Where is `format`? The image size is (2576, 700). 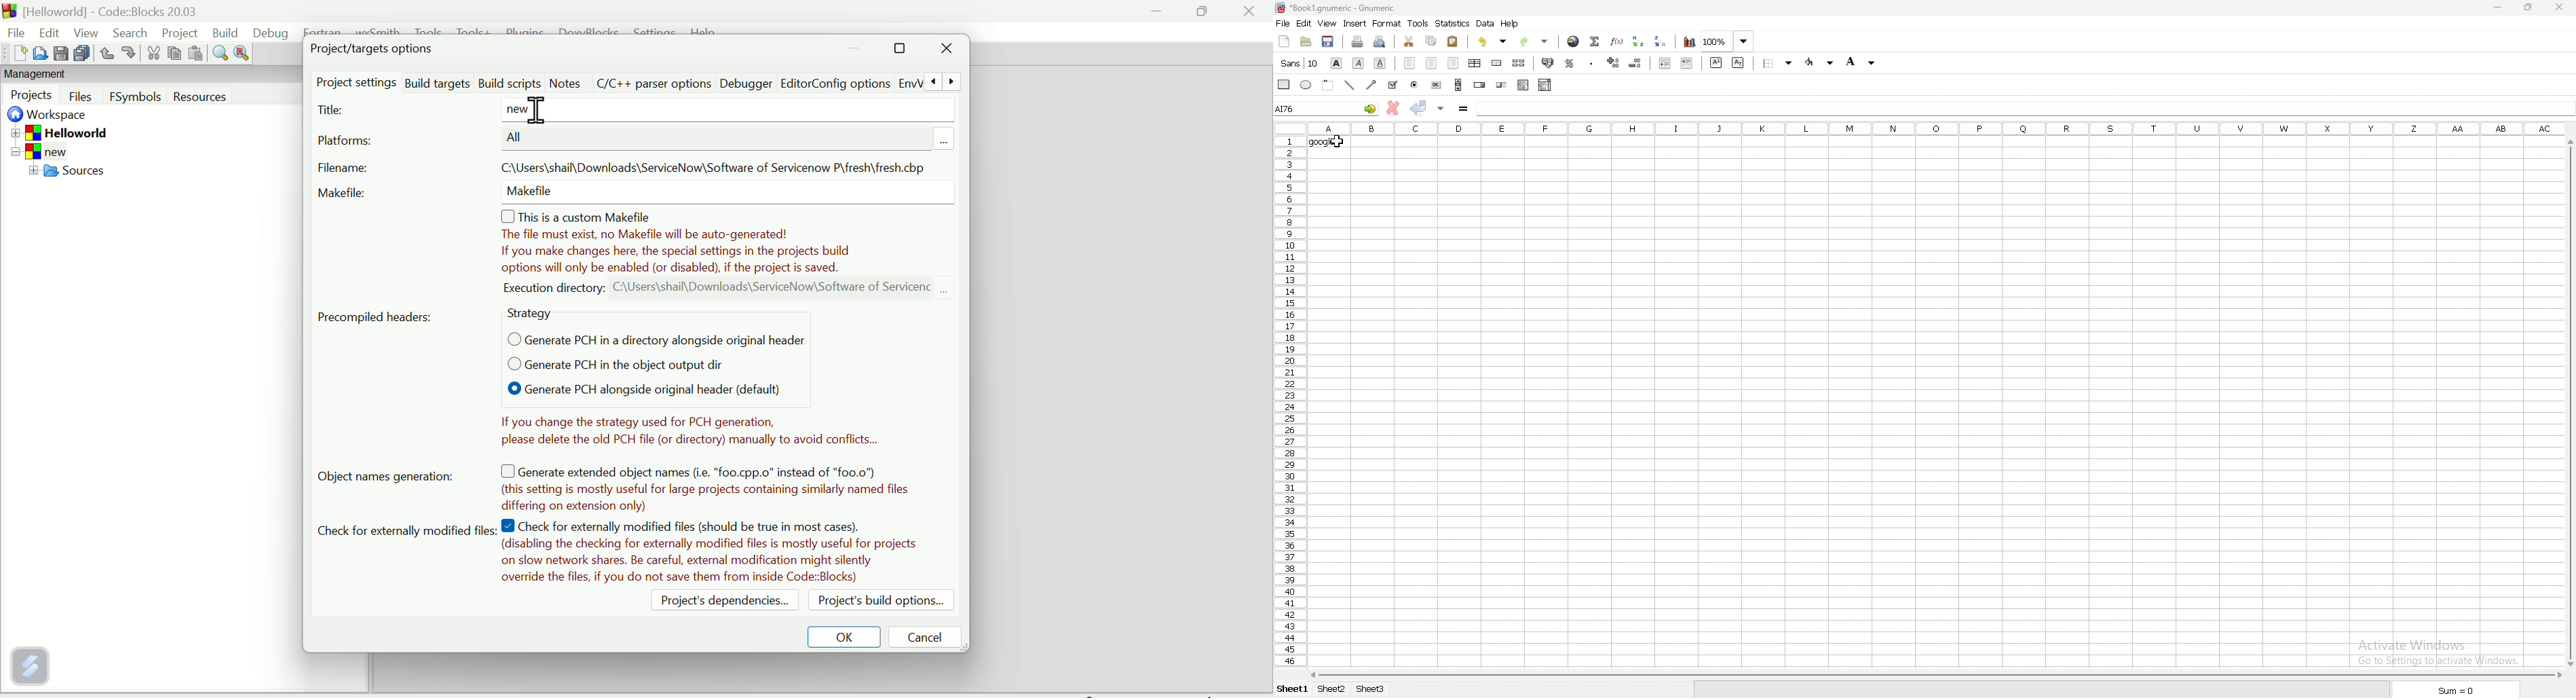
format is located at coordinates (1386, 23).